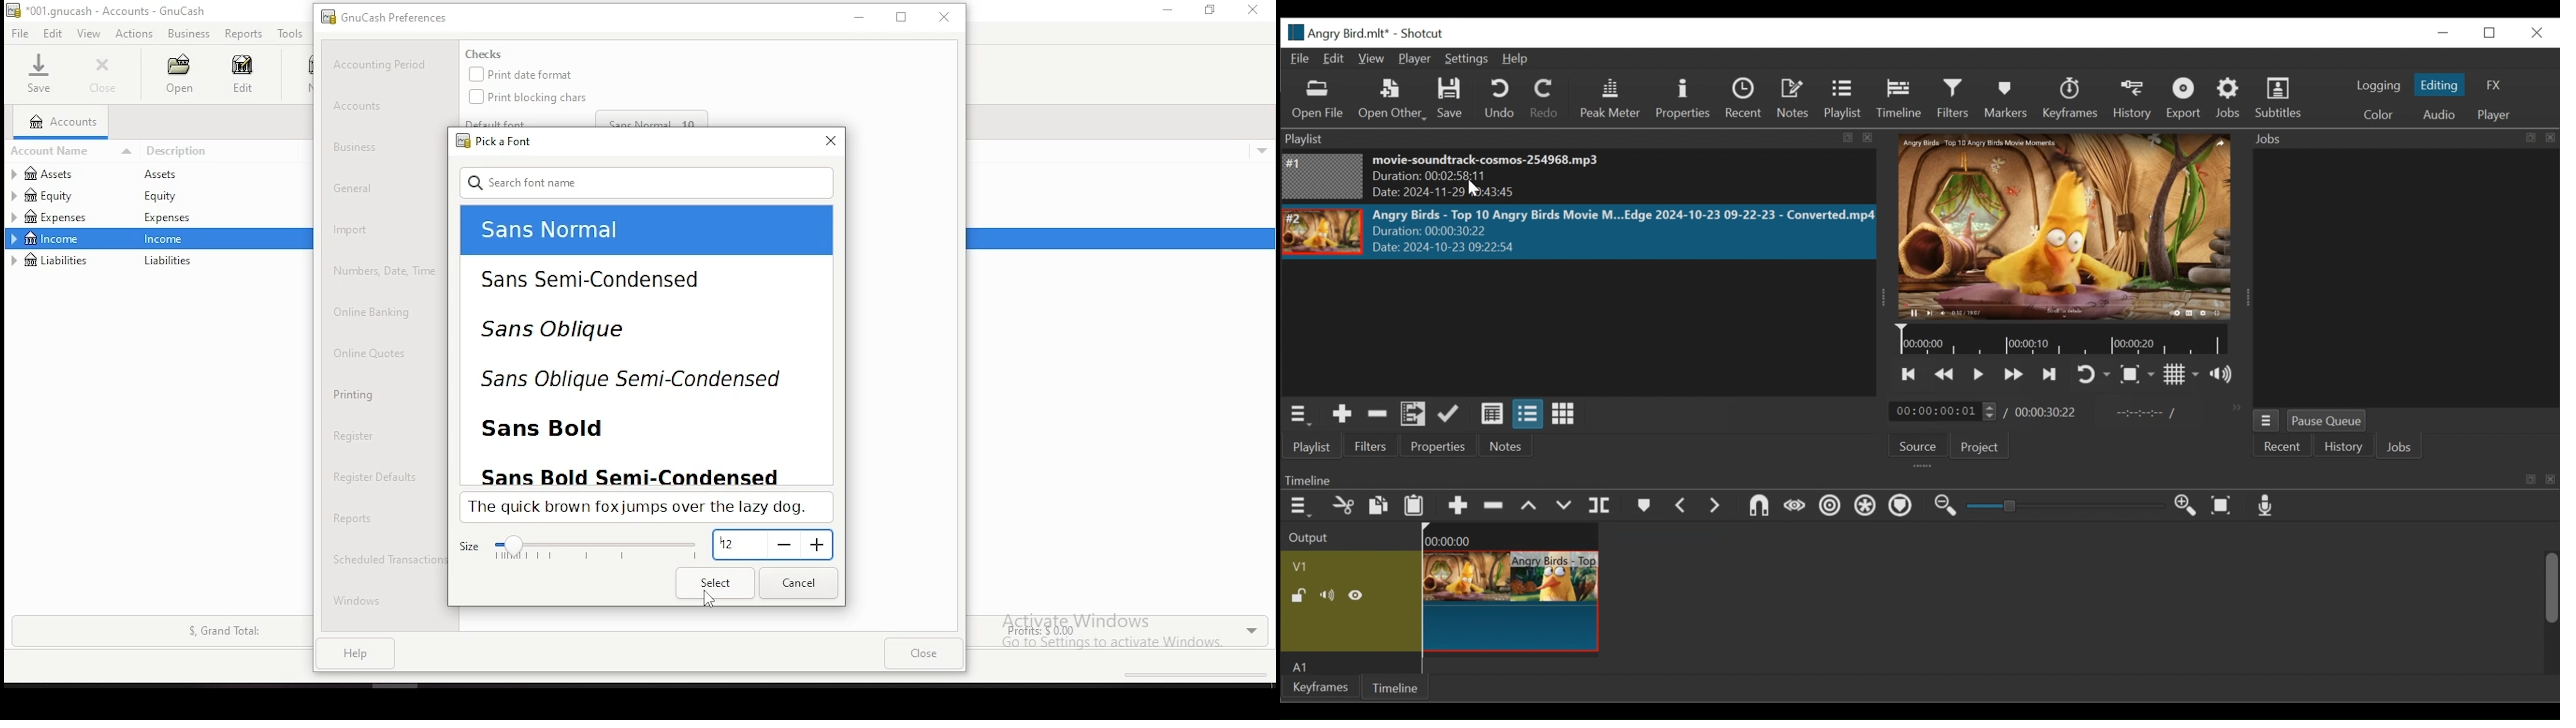 Image resolution: width=2576 pixels, height=728 pixels. Describe the element at coordinates (596, 279) in the screenshot. I see `sans semi-condensed` at that location.